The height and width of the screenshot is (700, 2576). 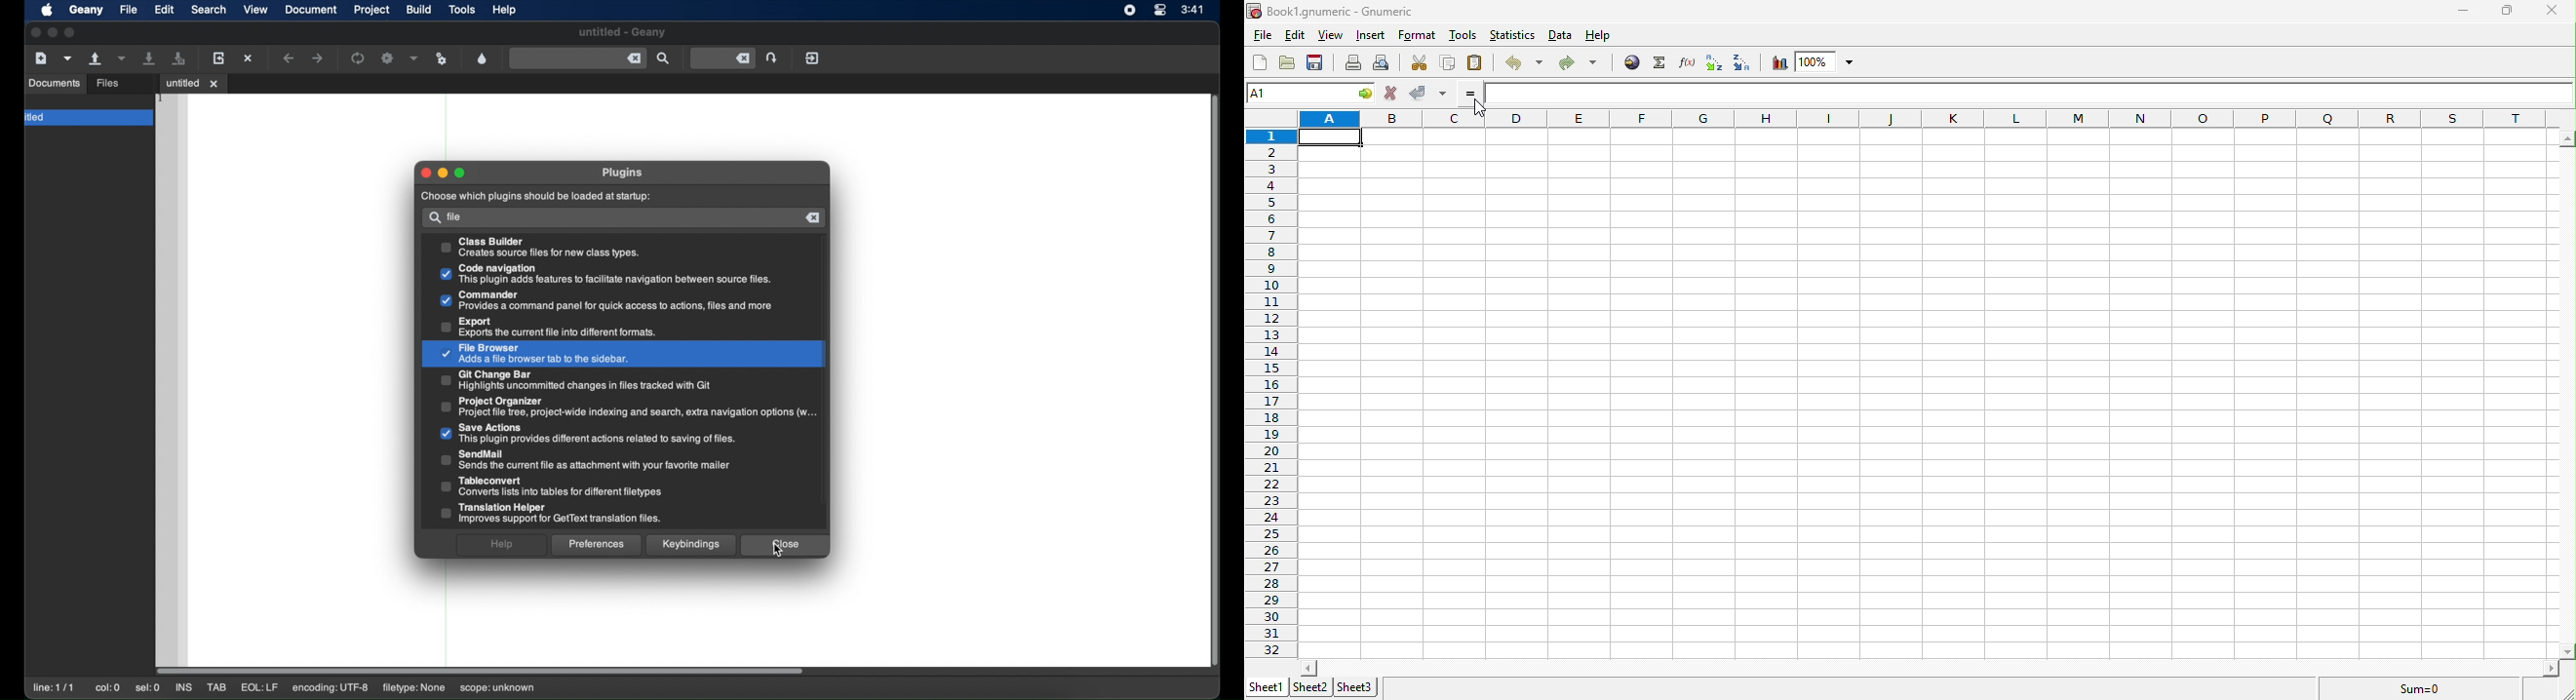 What do you see at coordinates (1272, 393) in the screenshot?
I see `row numbers` at bounding box center [1272, 393].